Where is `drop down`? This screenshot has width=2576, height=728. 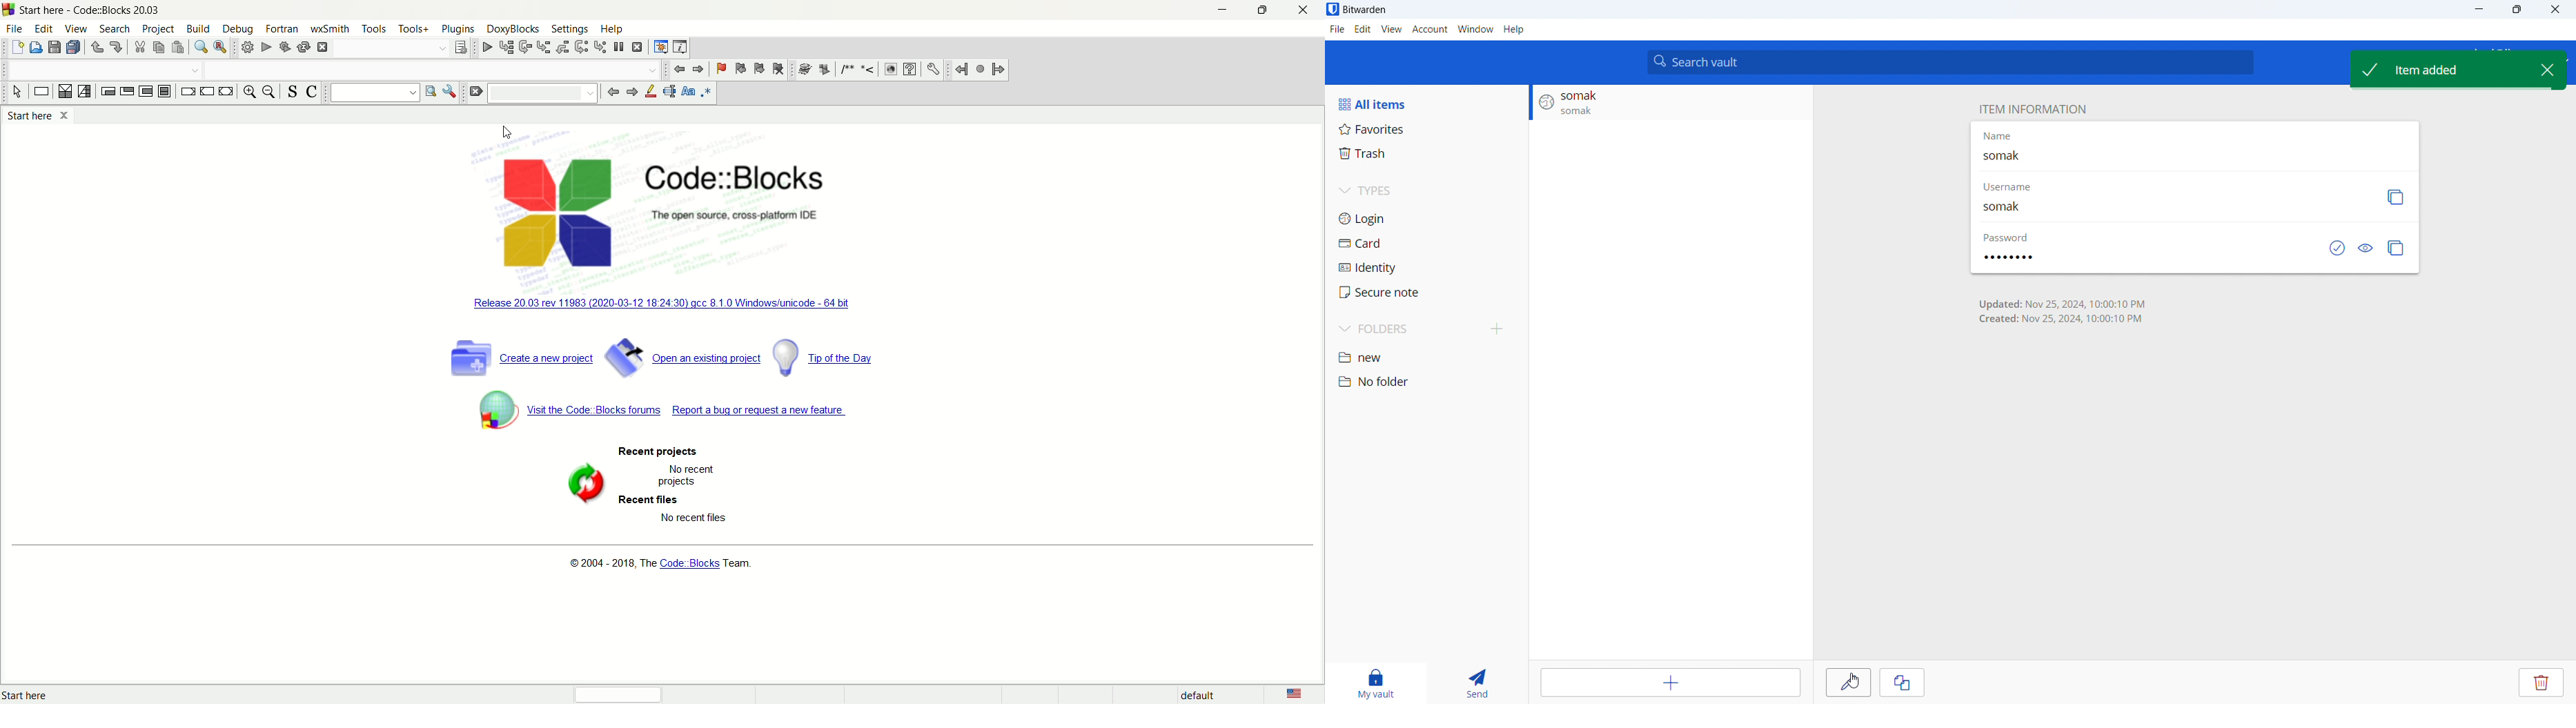 drop down is located at coordinates (104, 70).